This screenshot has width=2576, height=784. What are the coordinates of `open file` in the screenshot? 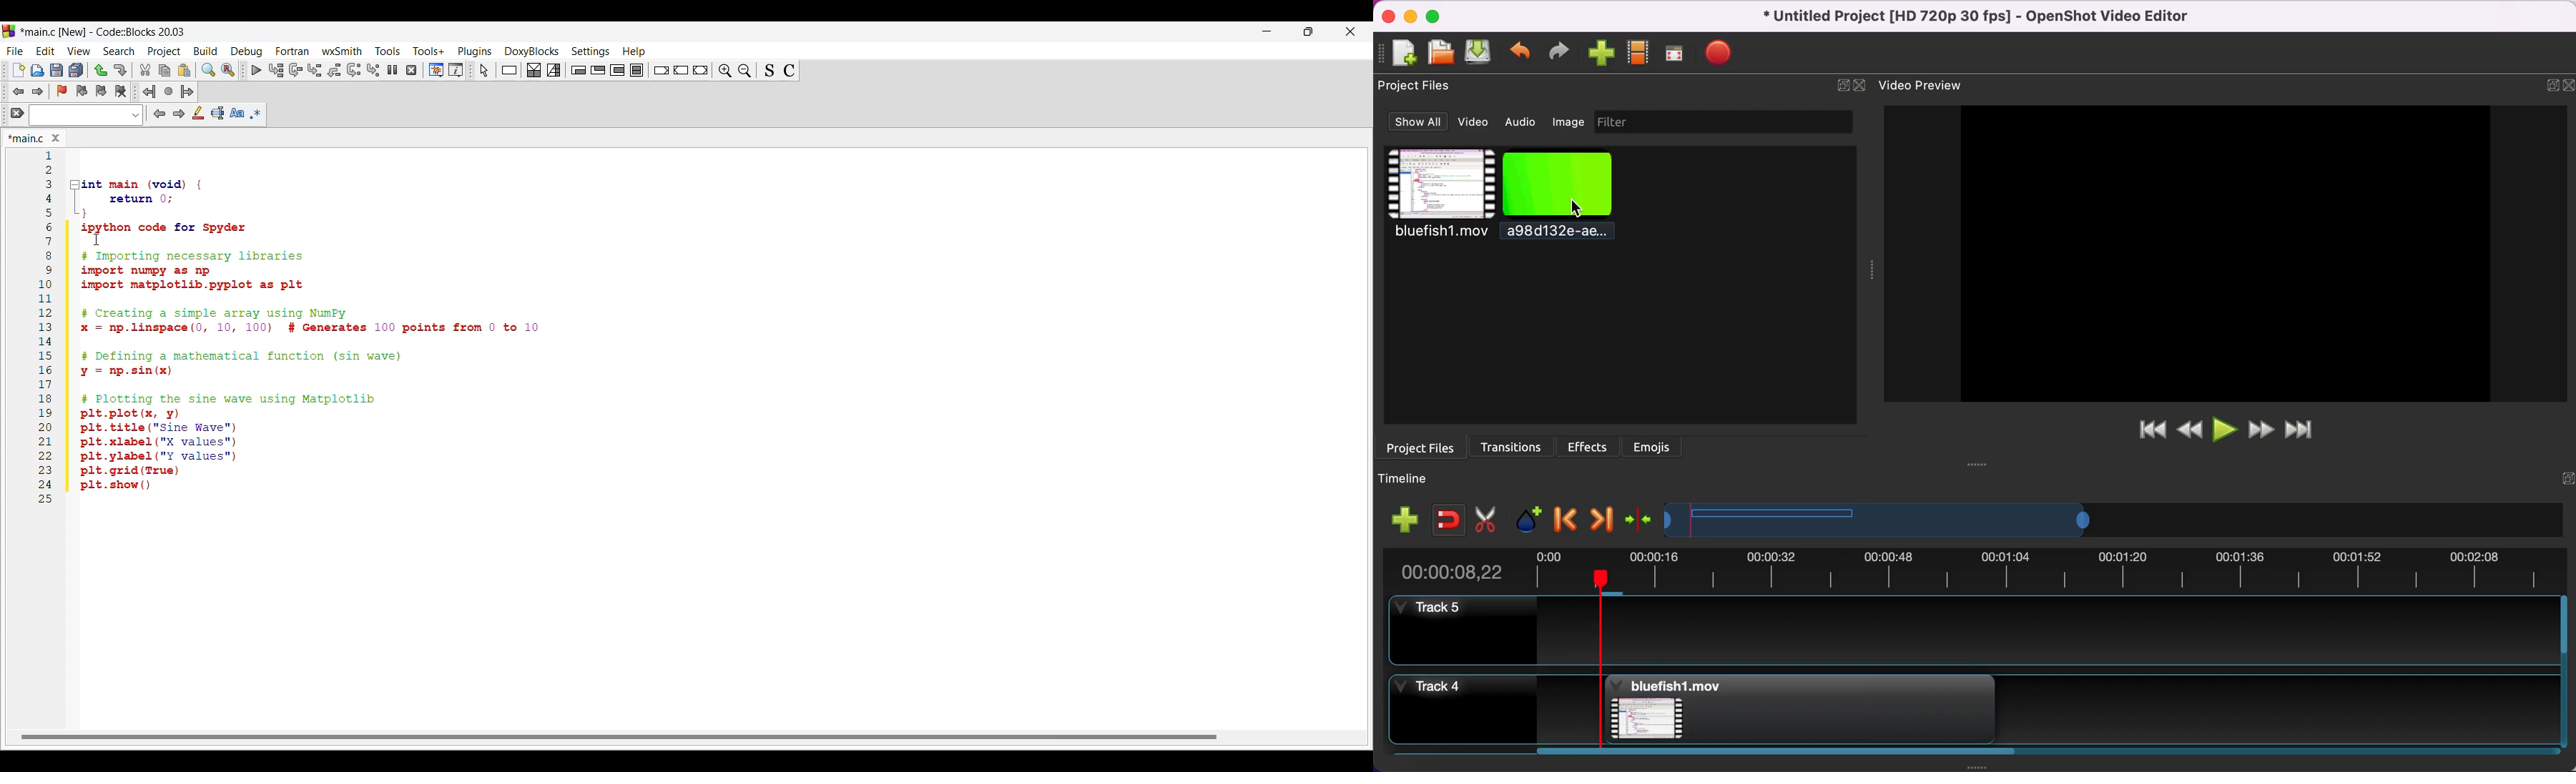 It's located at (1439, 51).